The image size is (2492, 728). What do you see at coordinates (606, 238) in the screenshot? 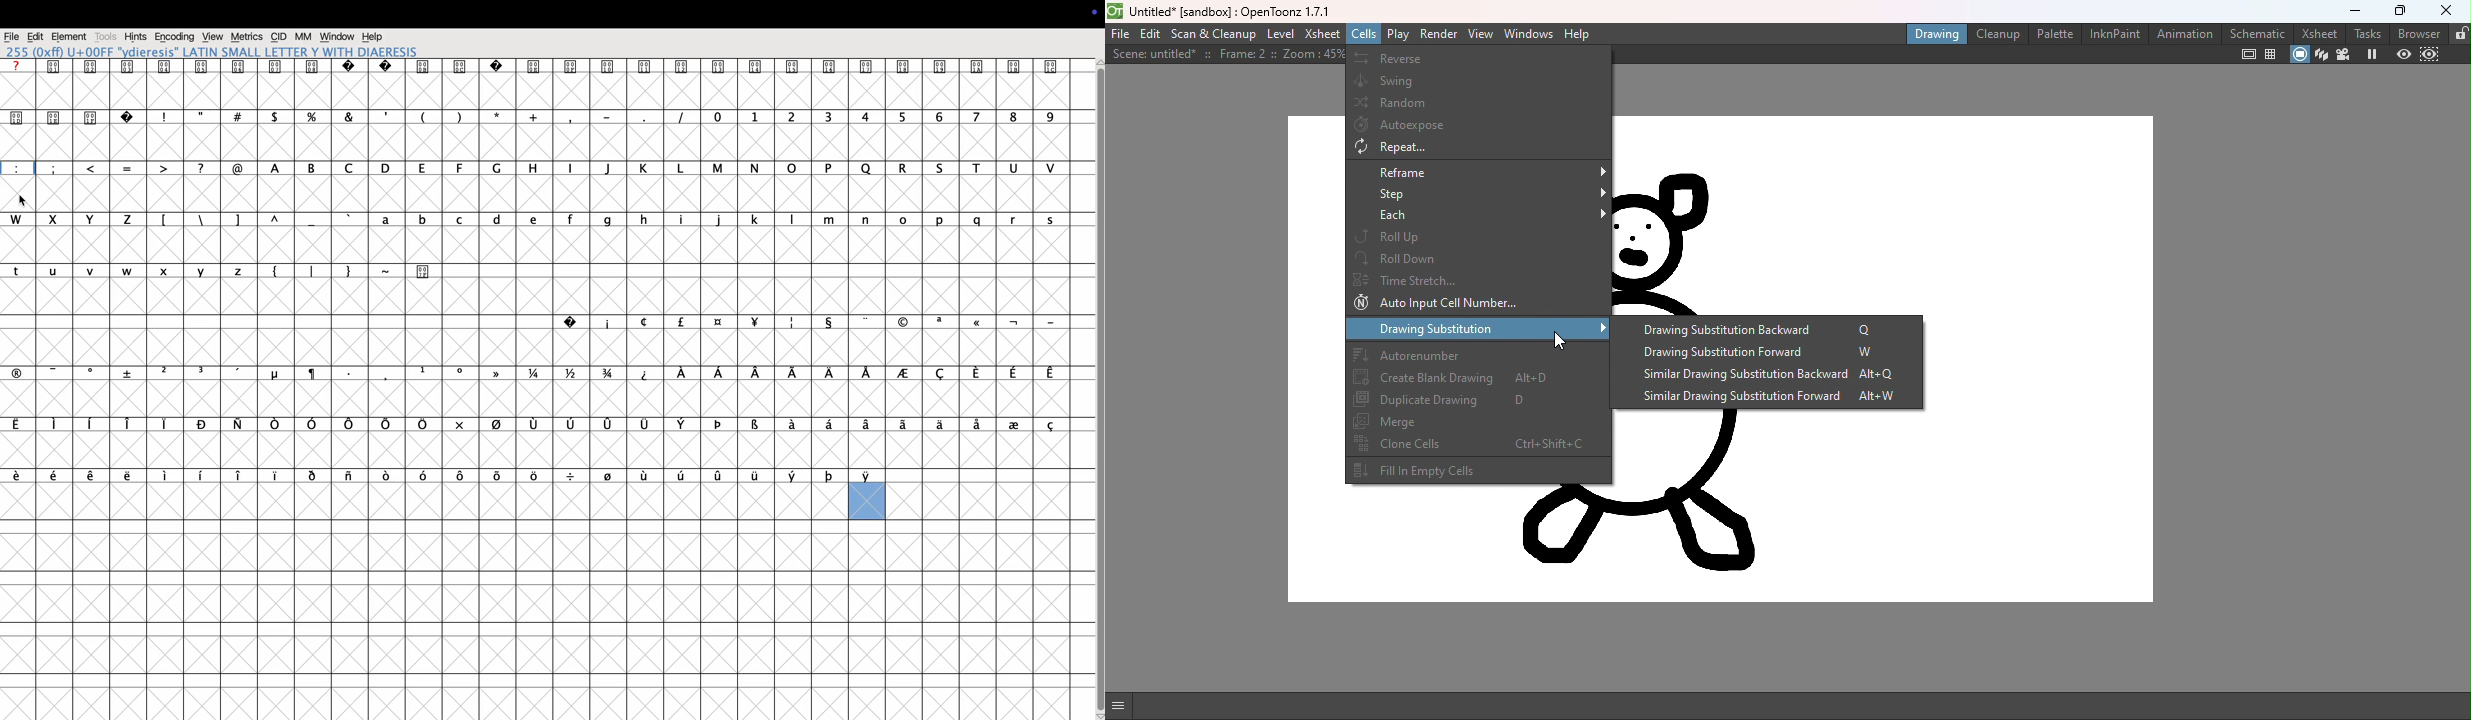
I see `g` at bounding box center [606, 238].